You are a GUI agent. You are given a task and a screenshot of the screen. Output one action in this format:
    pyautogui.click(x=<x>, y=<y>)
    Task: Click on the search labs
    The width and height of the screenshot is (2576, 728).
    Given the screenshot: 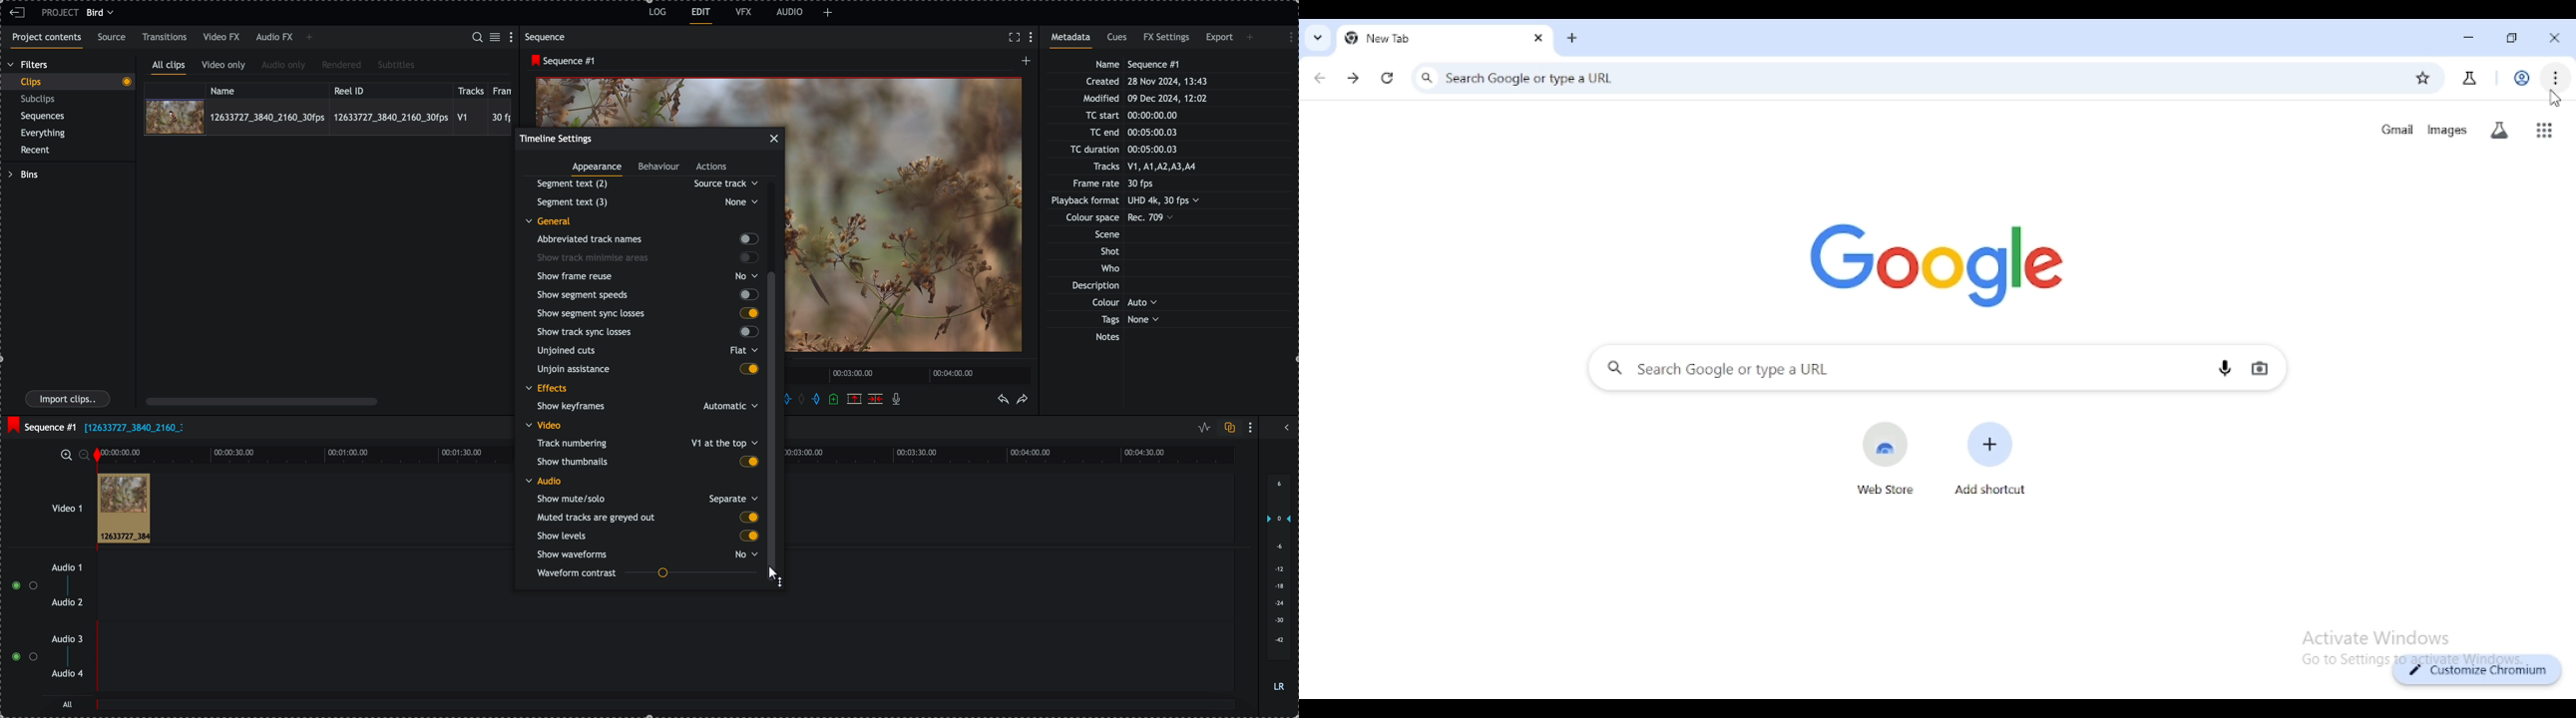 What is the action you would take?
    pyautogui.click(x=2498, y=130)
    